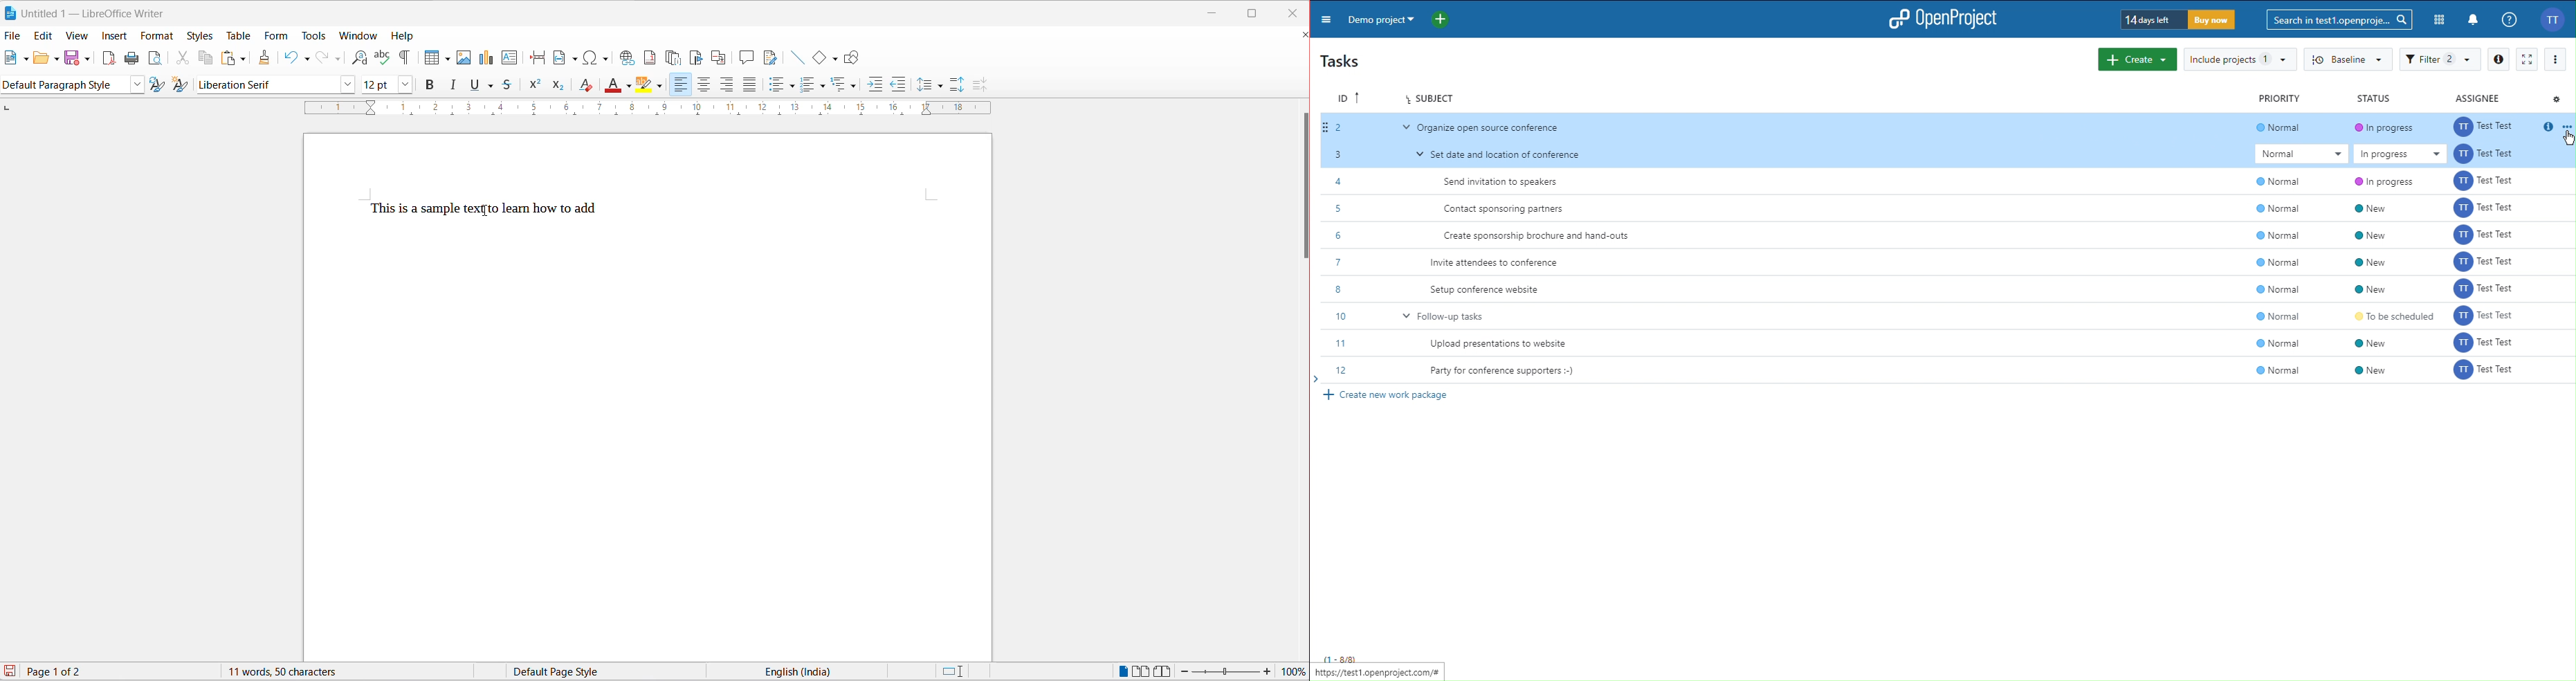  Describe the element at coordinates (428, 57) in the screenshot. I see `insert table` at that location.